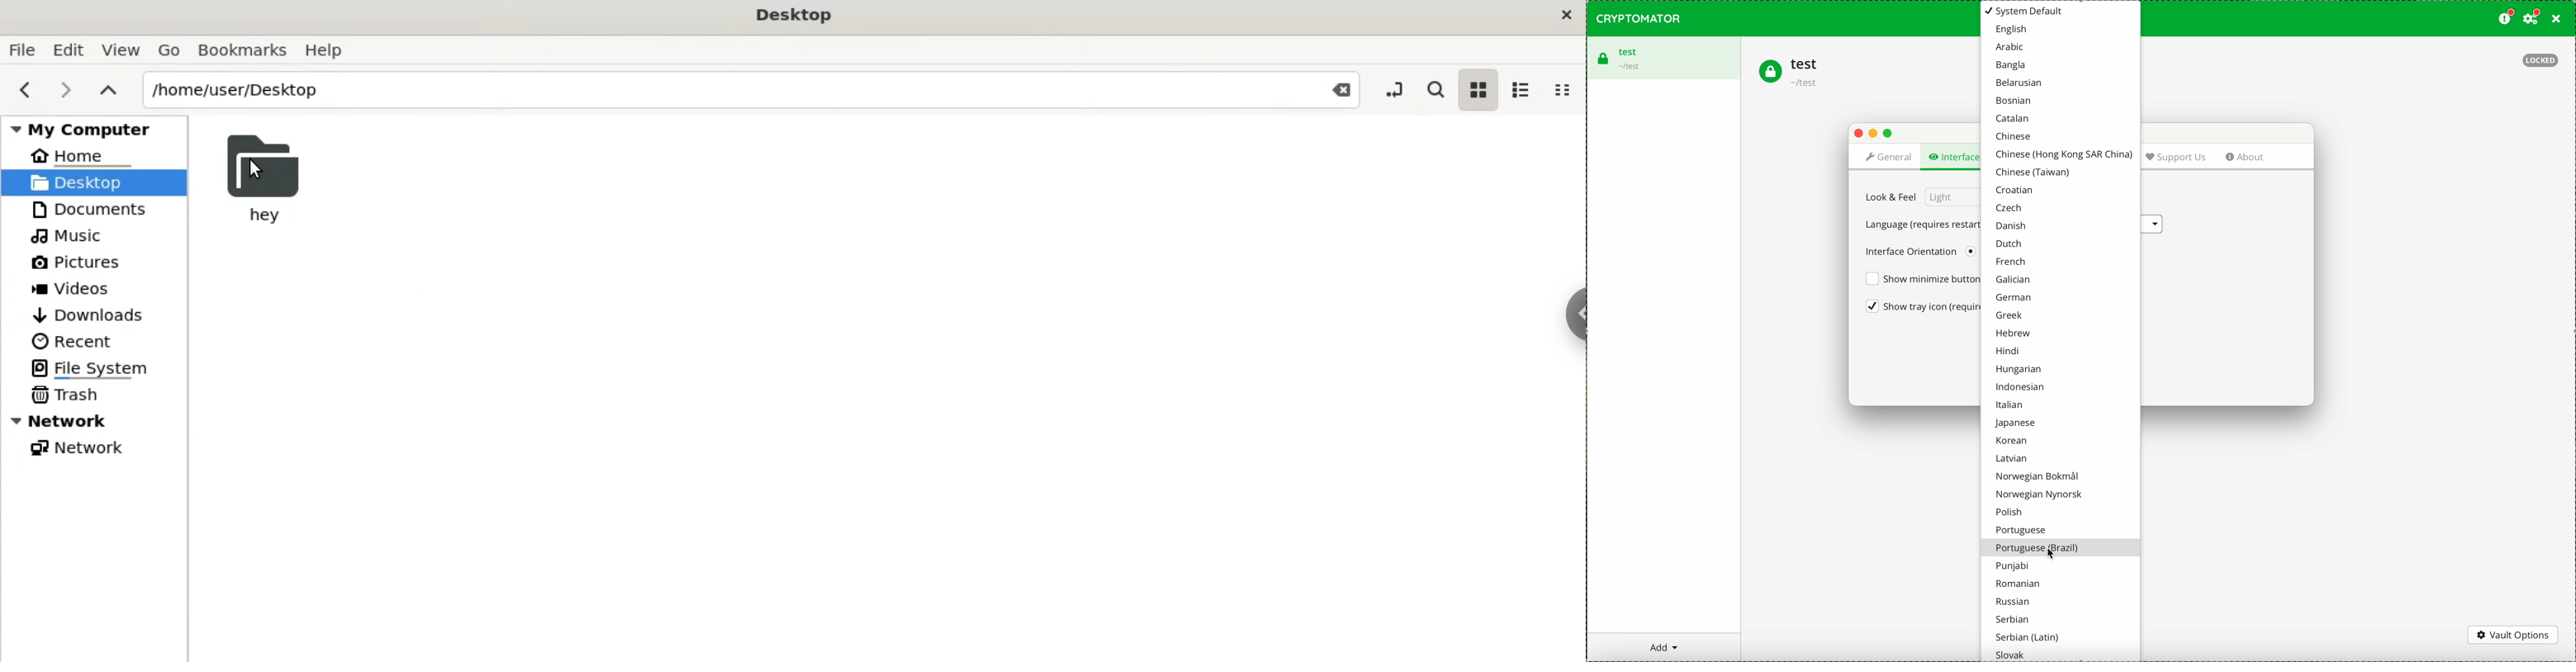 This screenshot has width=2576, height=672. Describe the element at coordinates (1890, 157) in the screenshot. I see `general` at that location.